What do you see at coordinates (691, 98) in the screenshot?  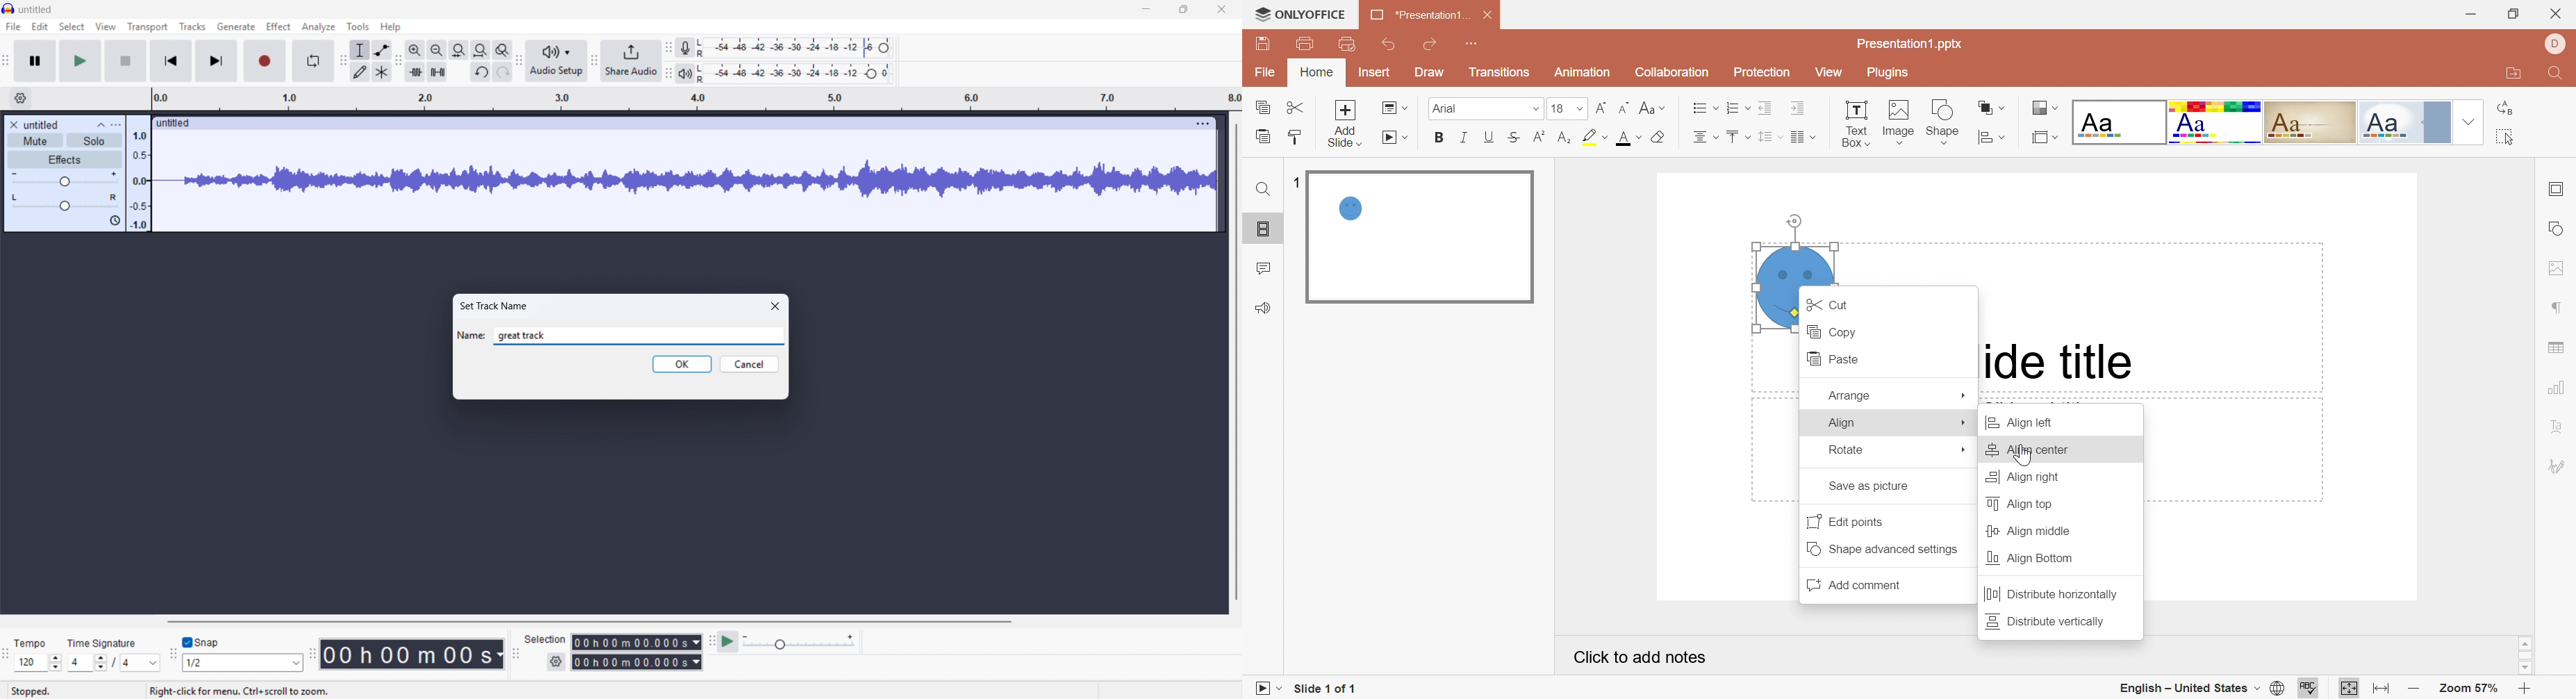 I see `Timeline ` at bounding box center [691, 98].